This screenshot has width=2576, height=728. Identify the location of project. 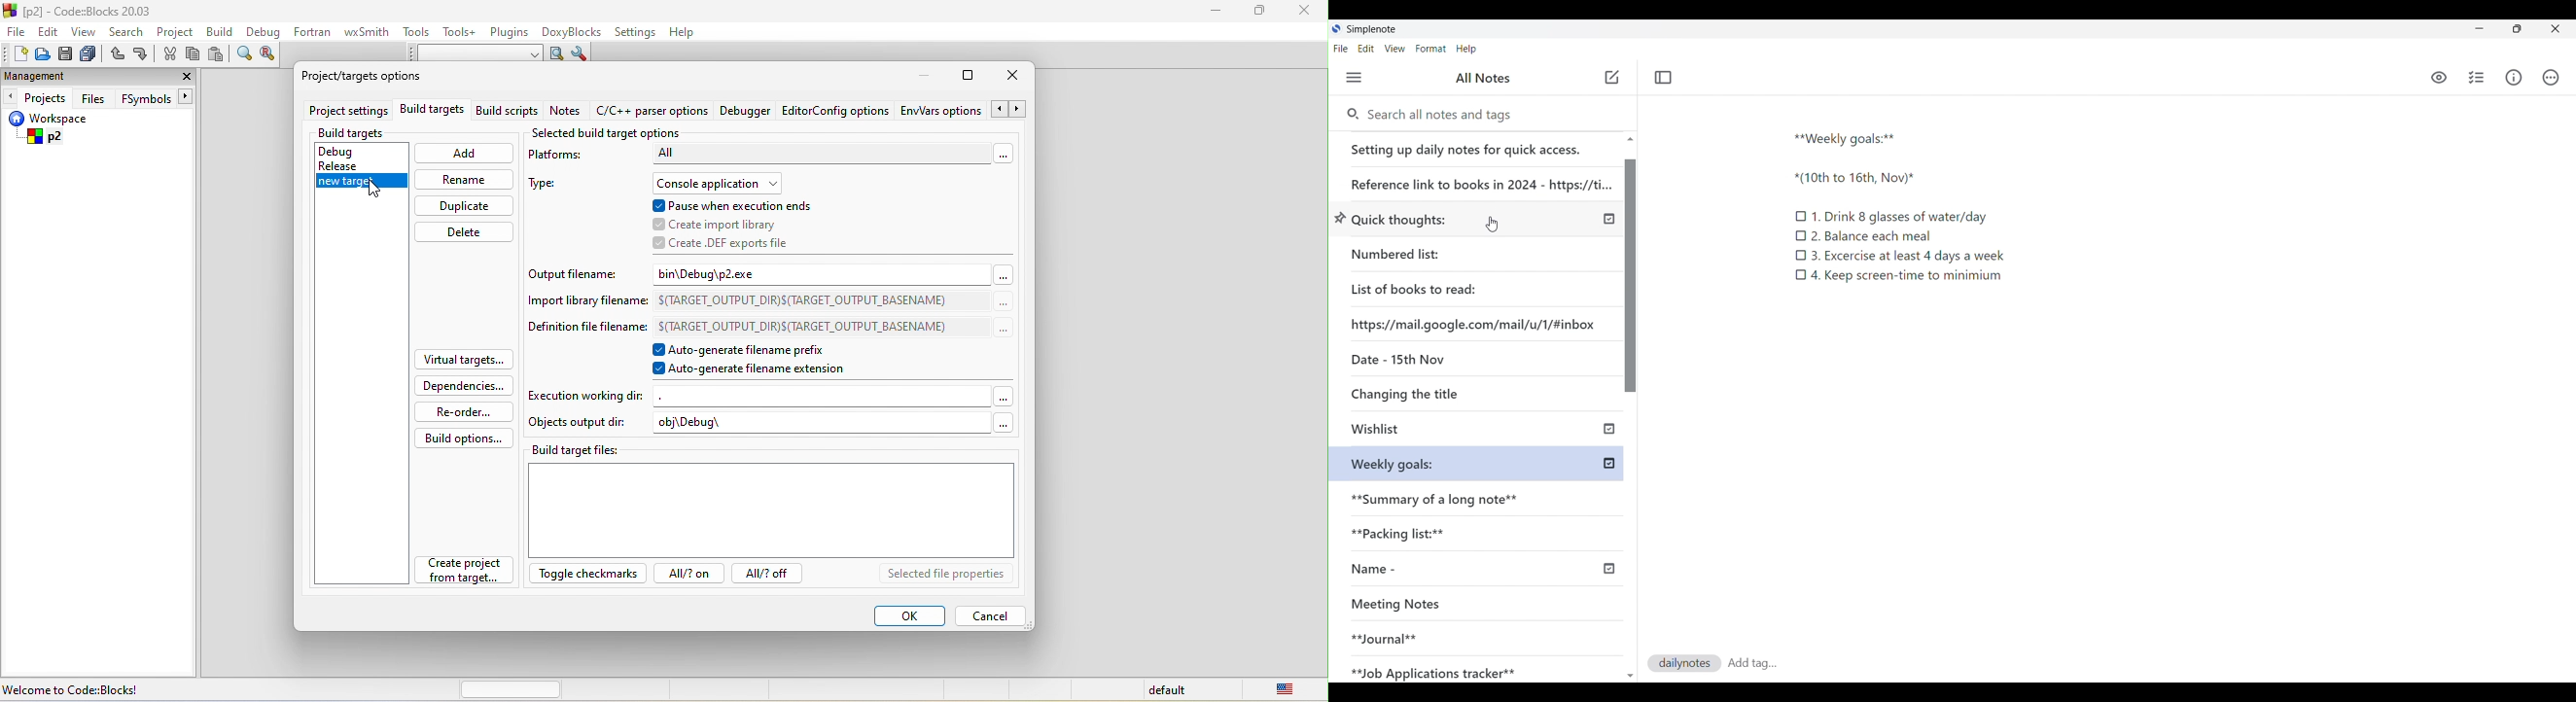
(179, 32).